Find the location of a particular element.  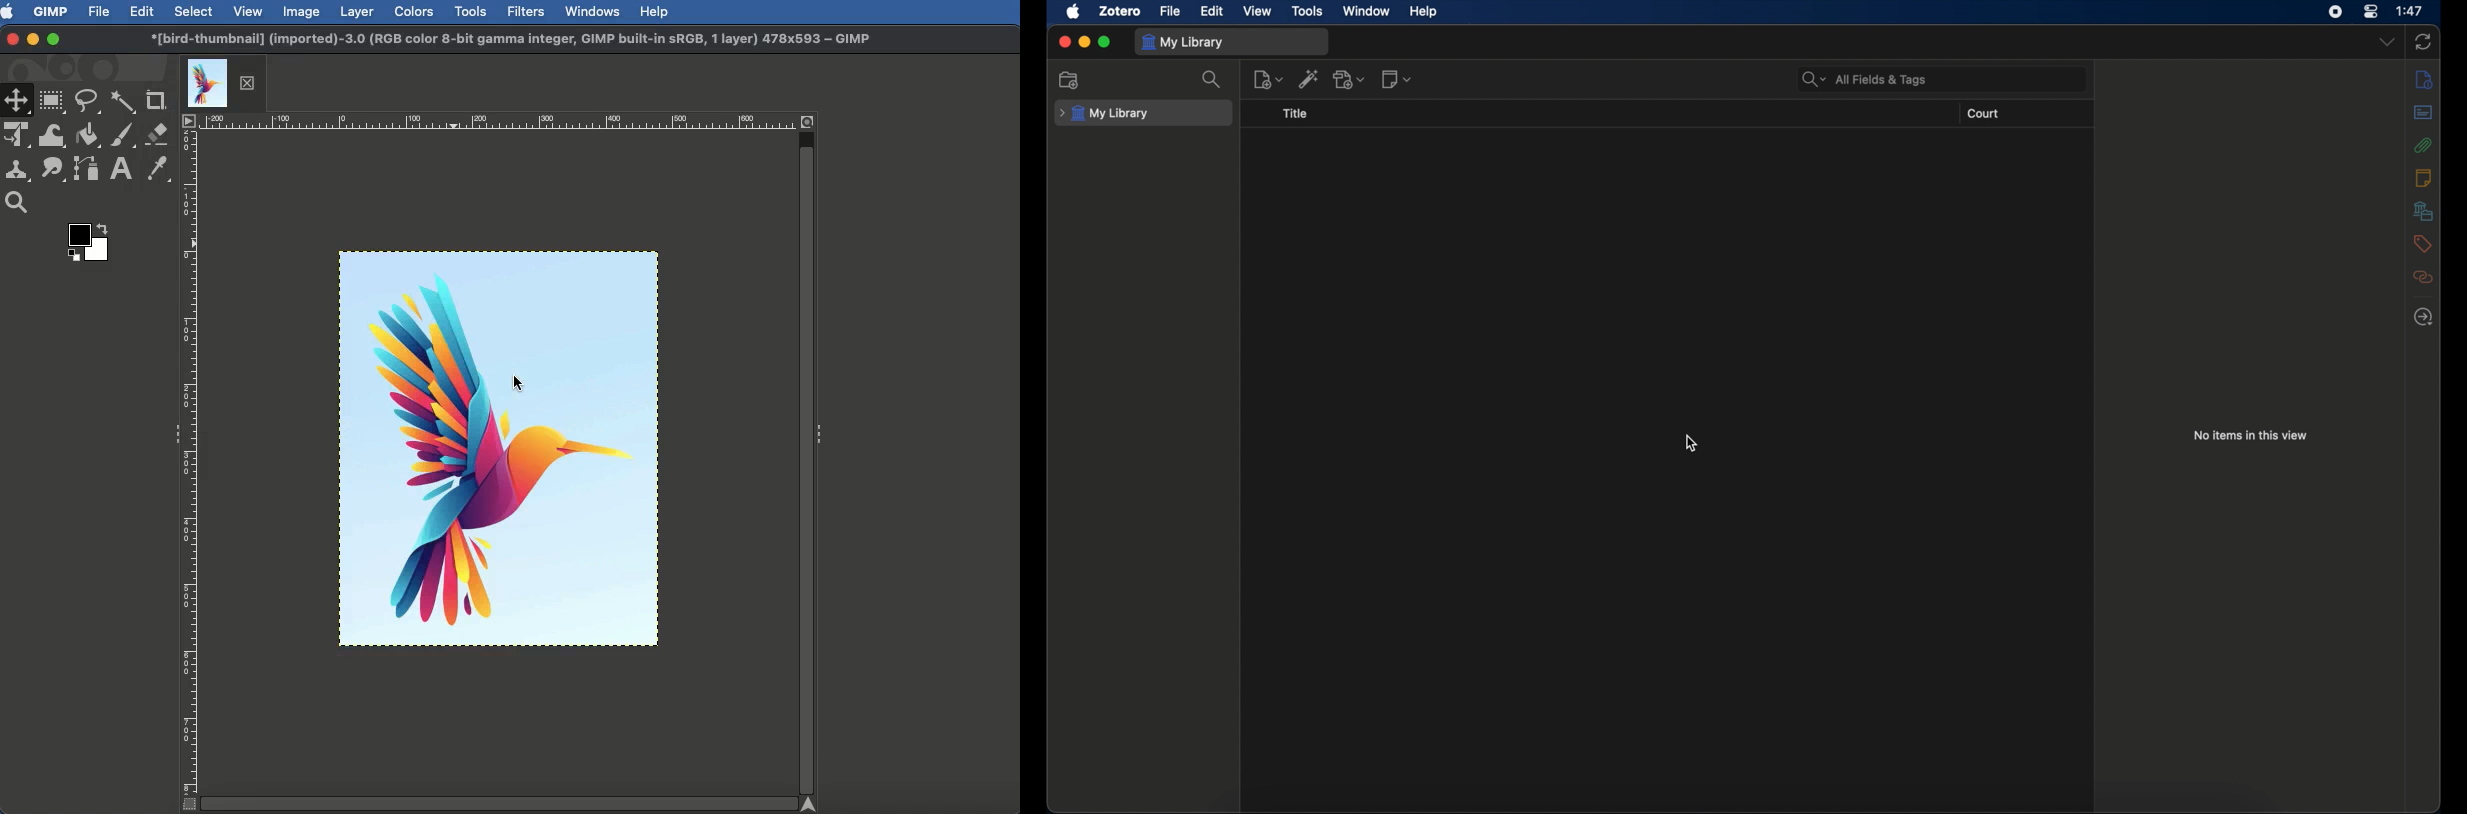

cursor is located at coordinates (1691, 442).